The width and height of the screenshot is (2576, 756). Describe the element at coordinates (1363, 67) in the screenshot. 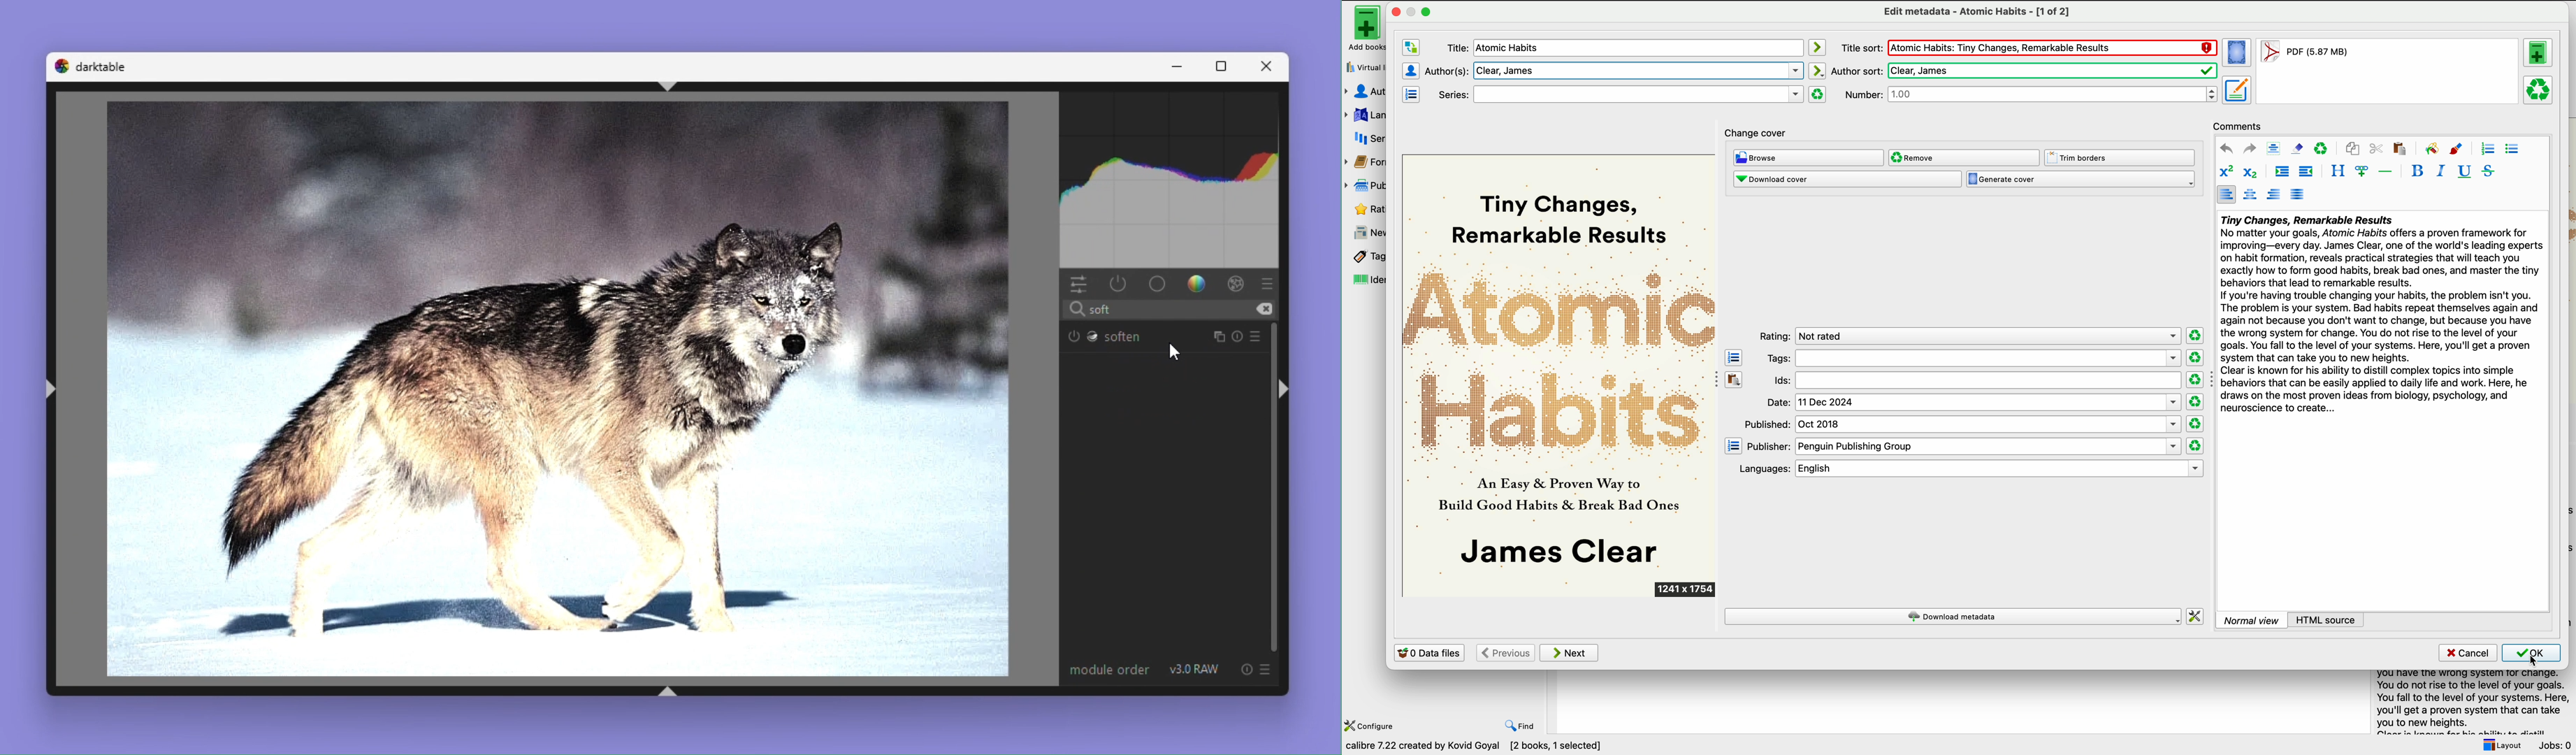

I see `virtual library` at that location.